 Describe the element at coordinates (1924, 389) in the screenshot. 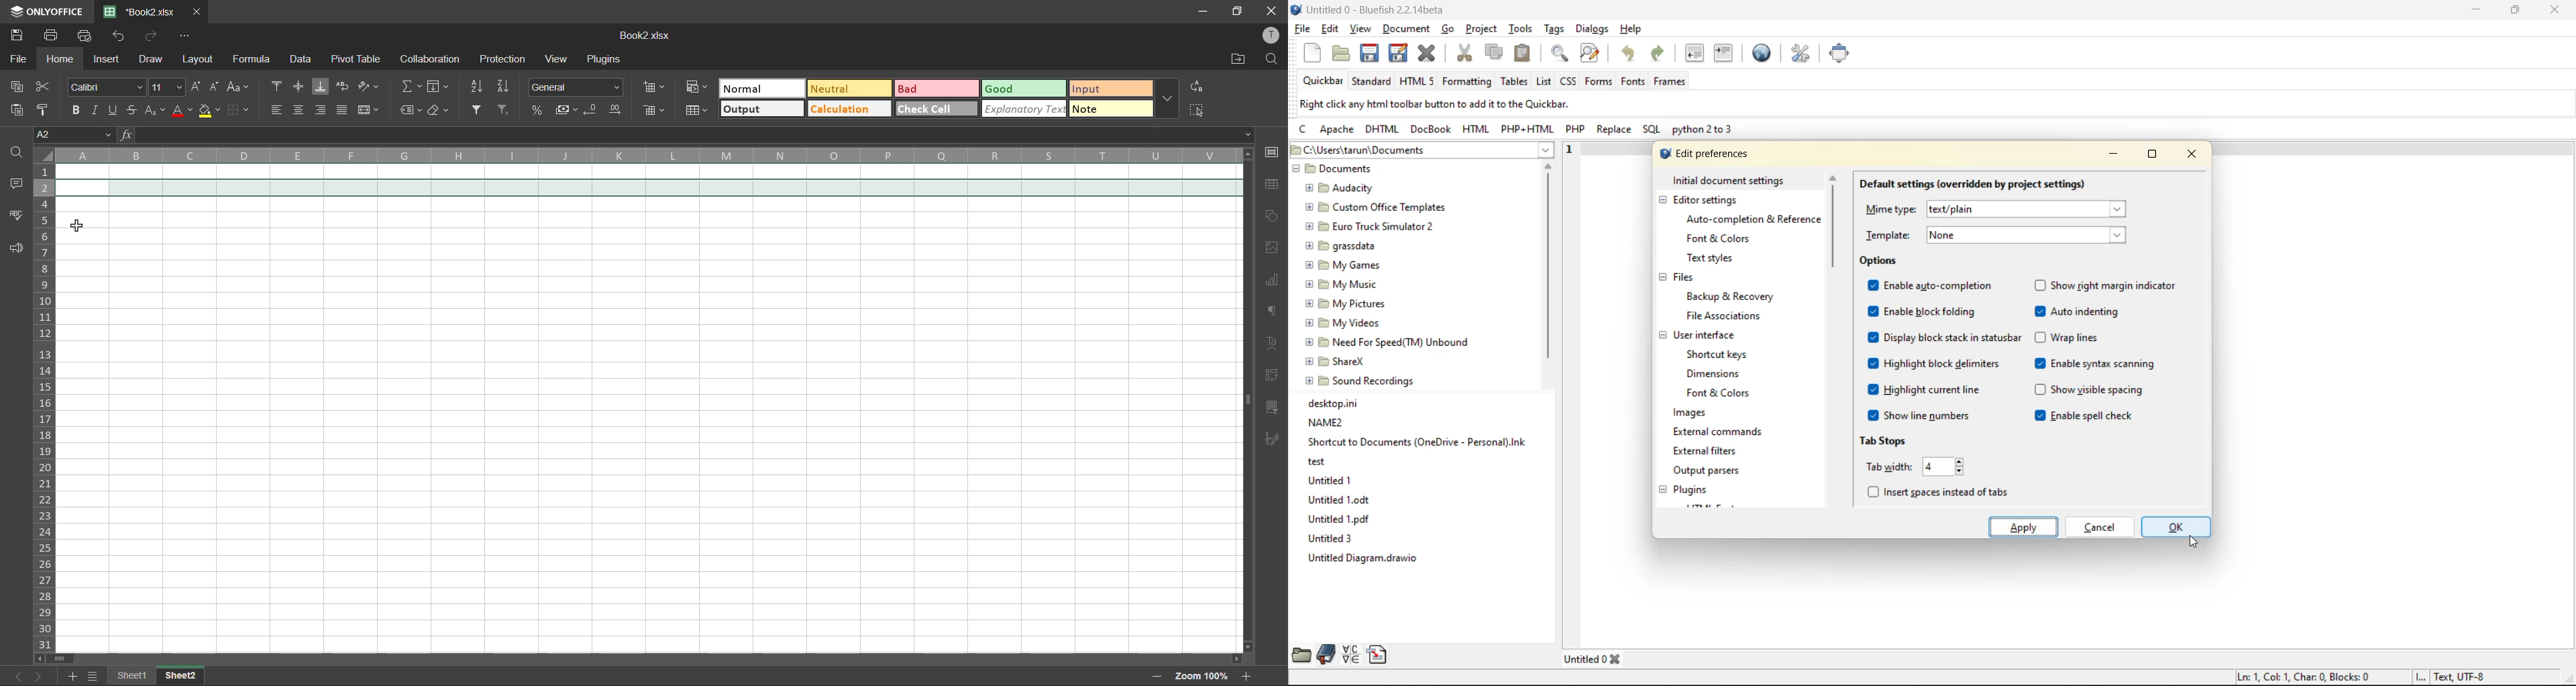

I see `highlight current line` at that location.